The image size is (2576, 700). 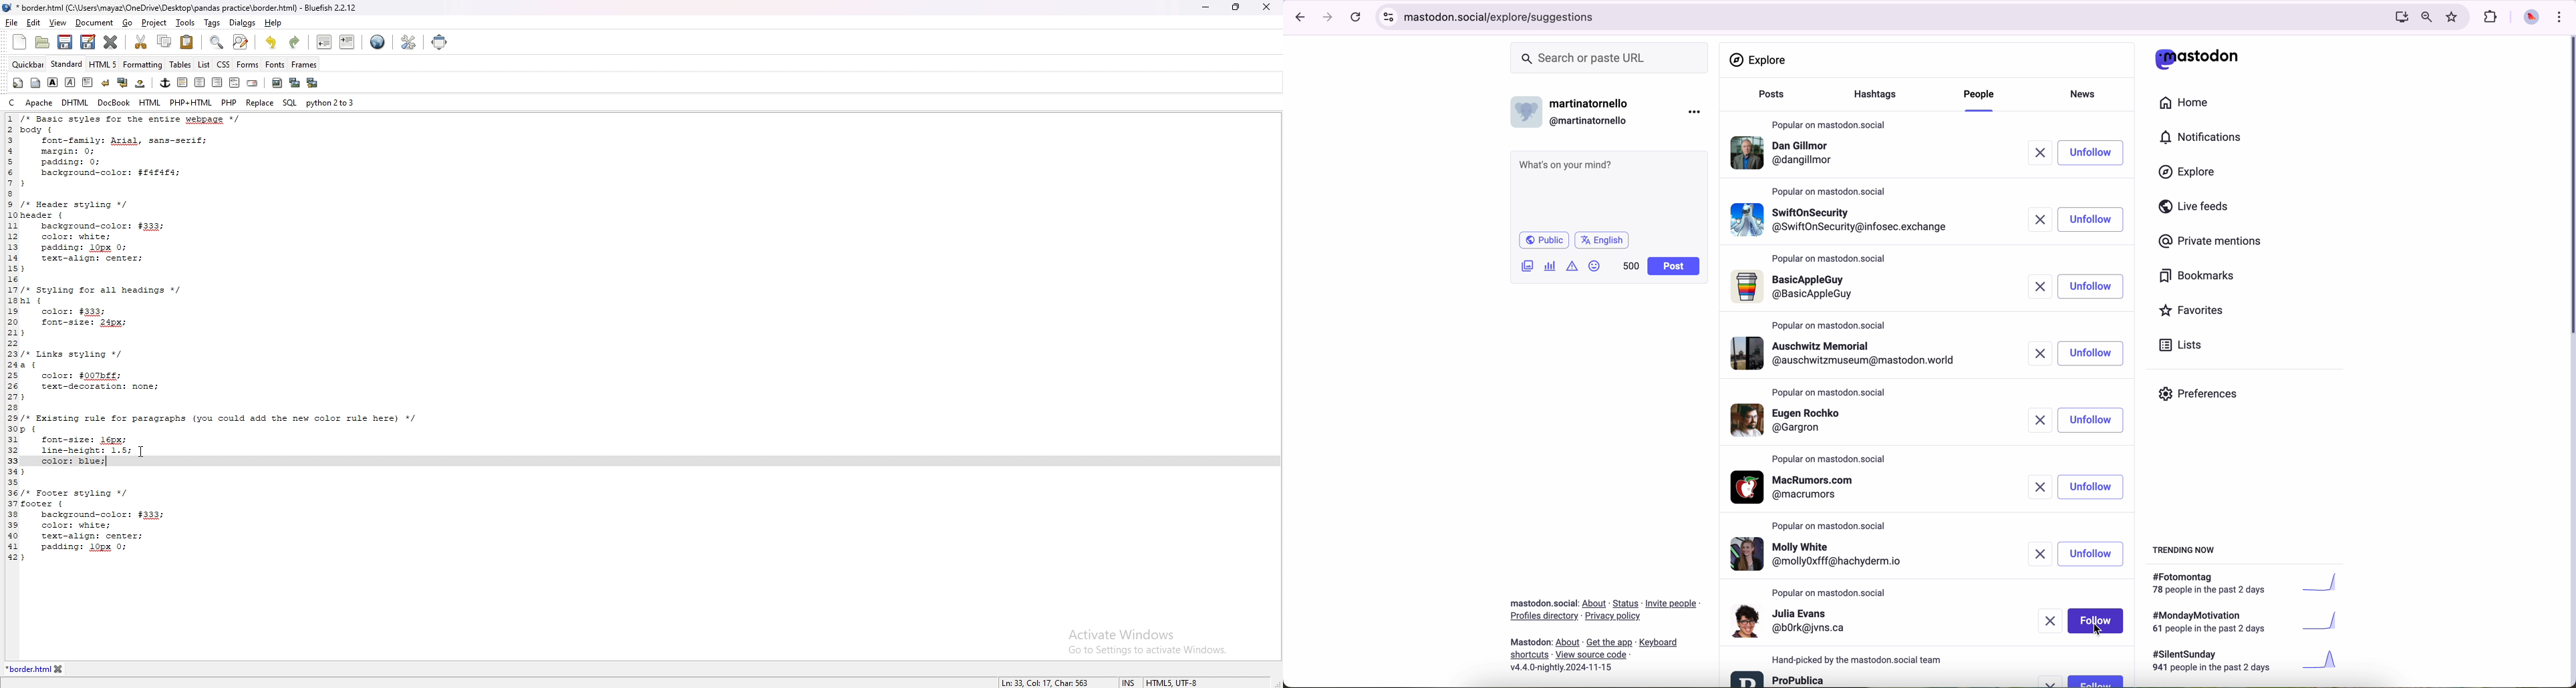 What do you see at coordinates (347, 43) in the screenshot?
I see `indent` at bounding box center [347, 43].